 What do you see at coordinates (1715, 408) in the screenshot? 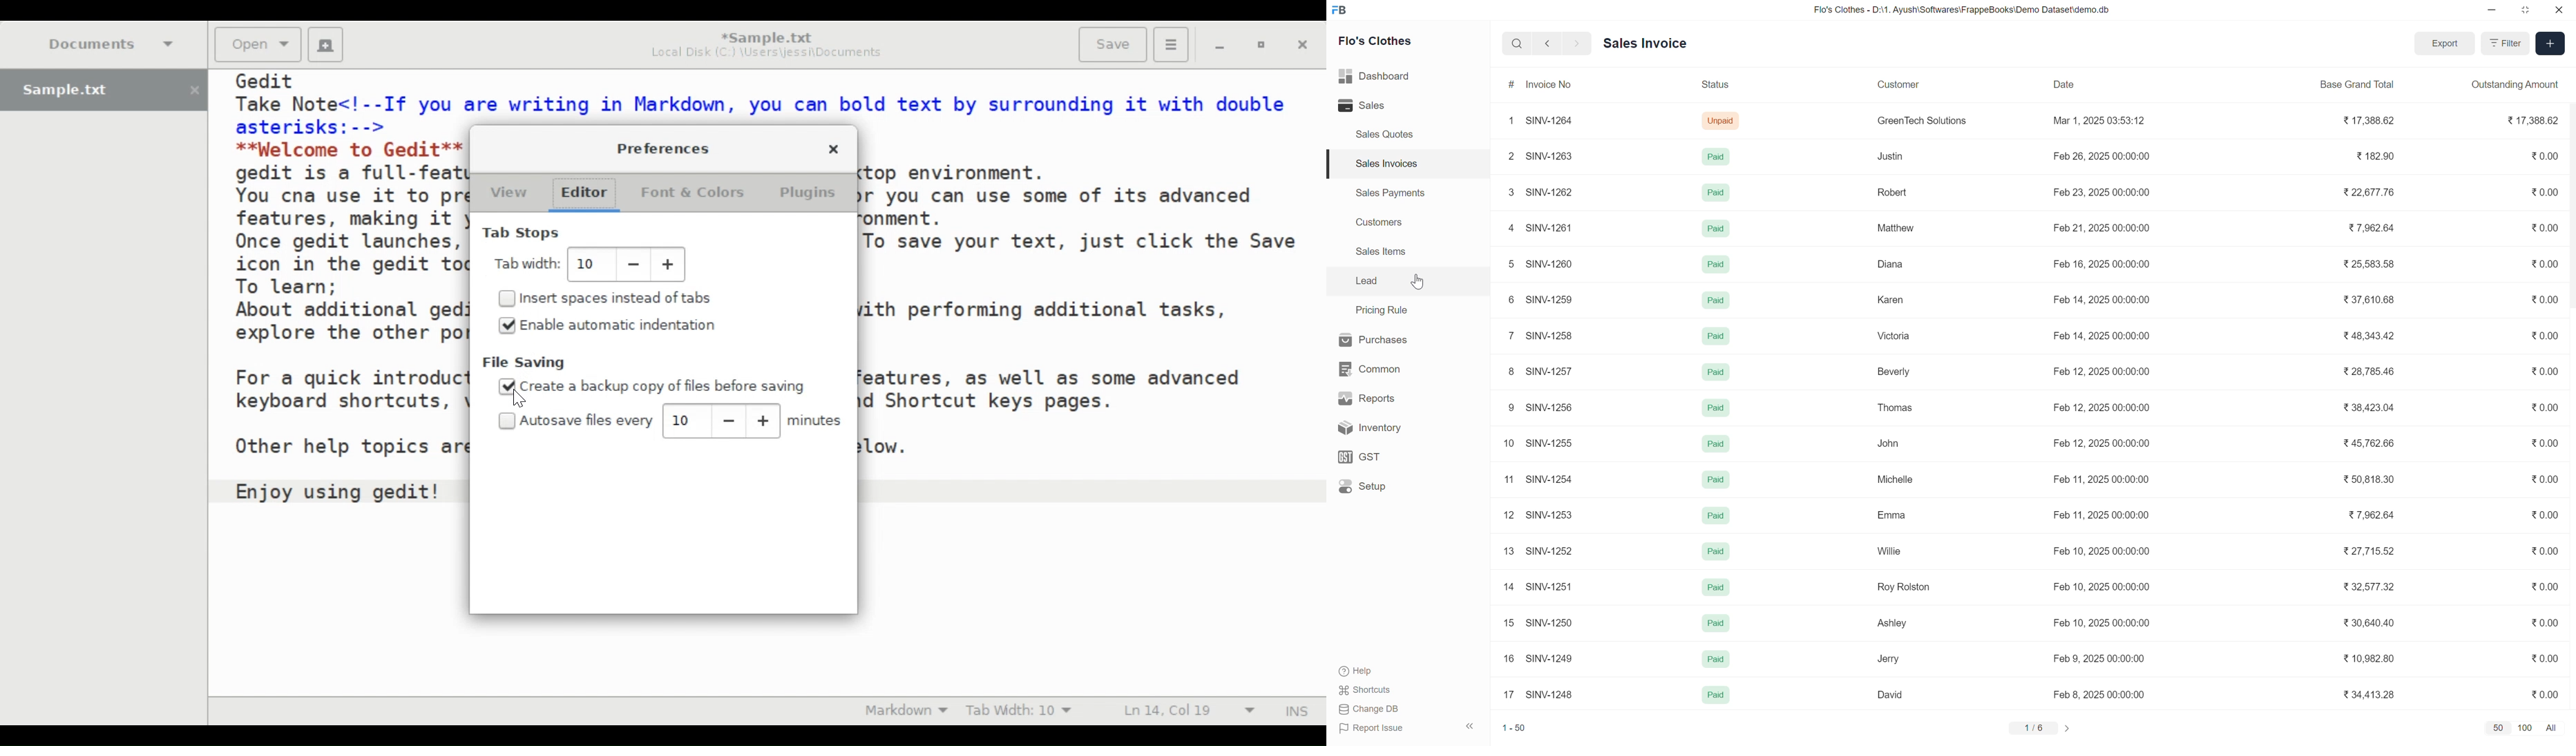
I see `Paid` at bounding box center [1715, 408].